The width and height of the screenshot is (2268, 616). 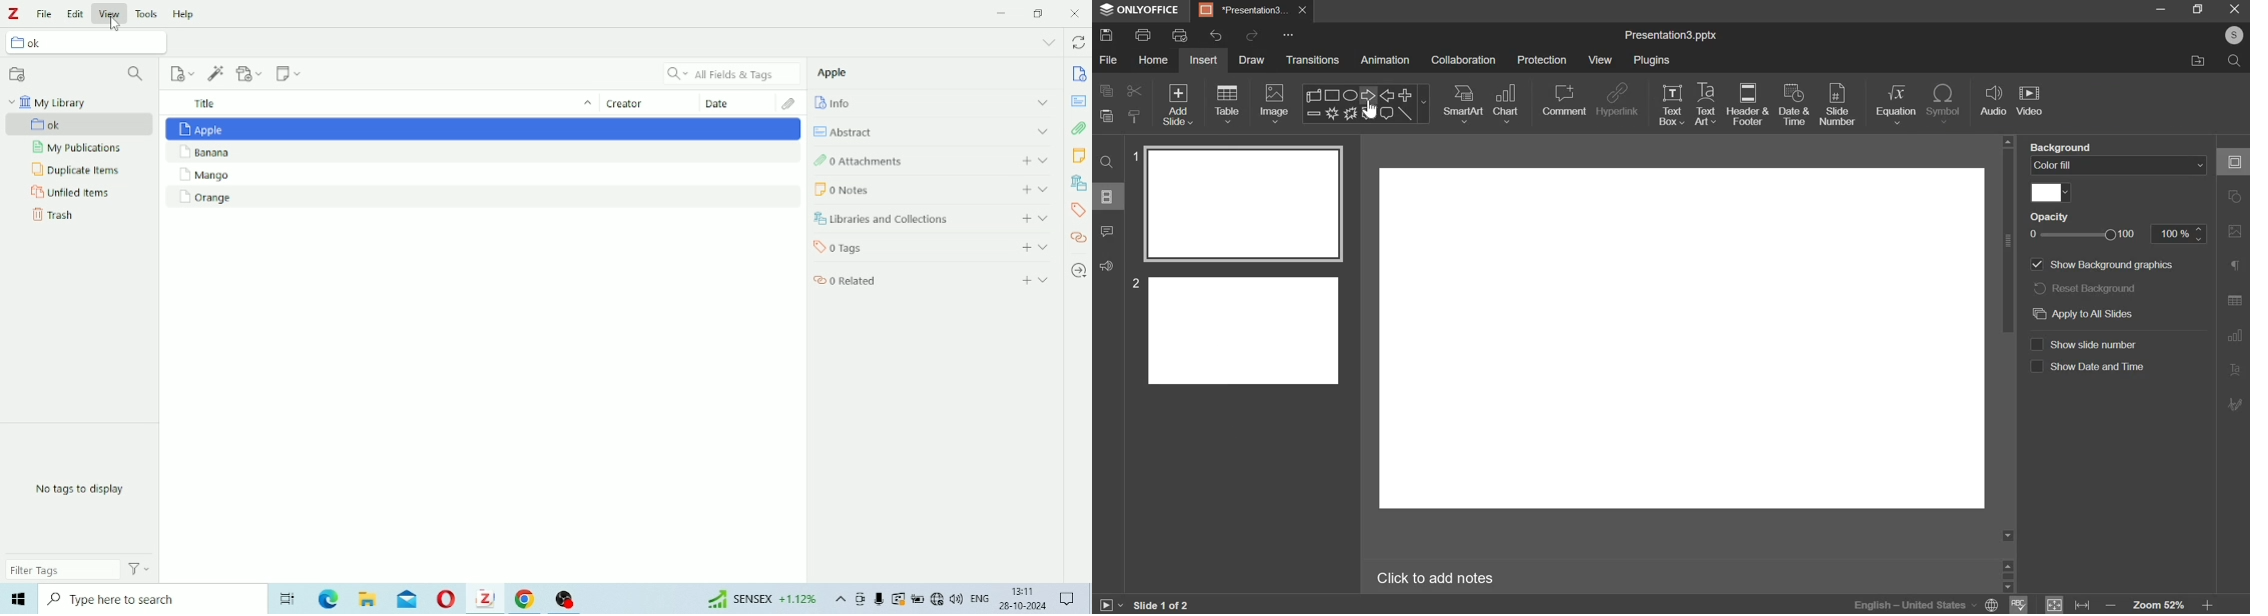 What do you see at coordinates (2236, 265) in the screenshot?
I see `Paragraph settings` at bounding box center [2236, 265].